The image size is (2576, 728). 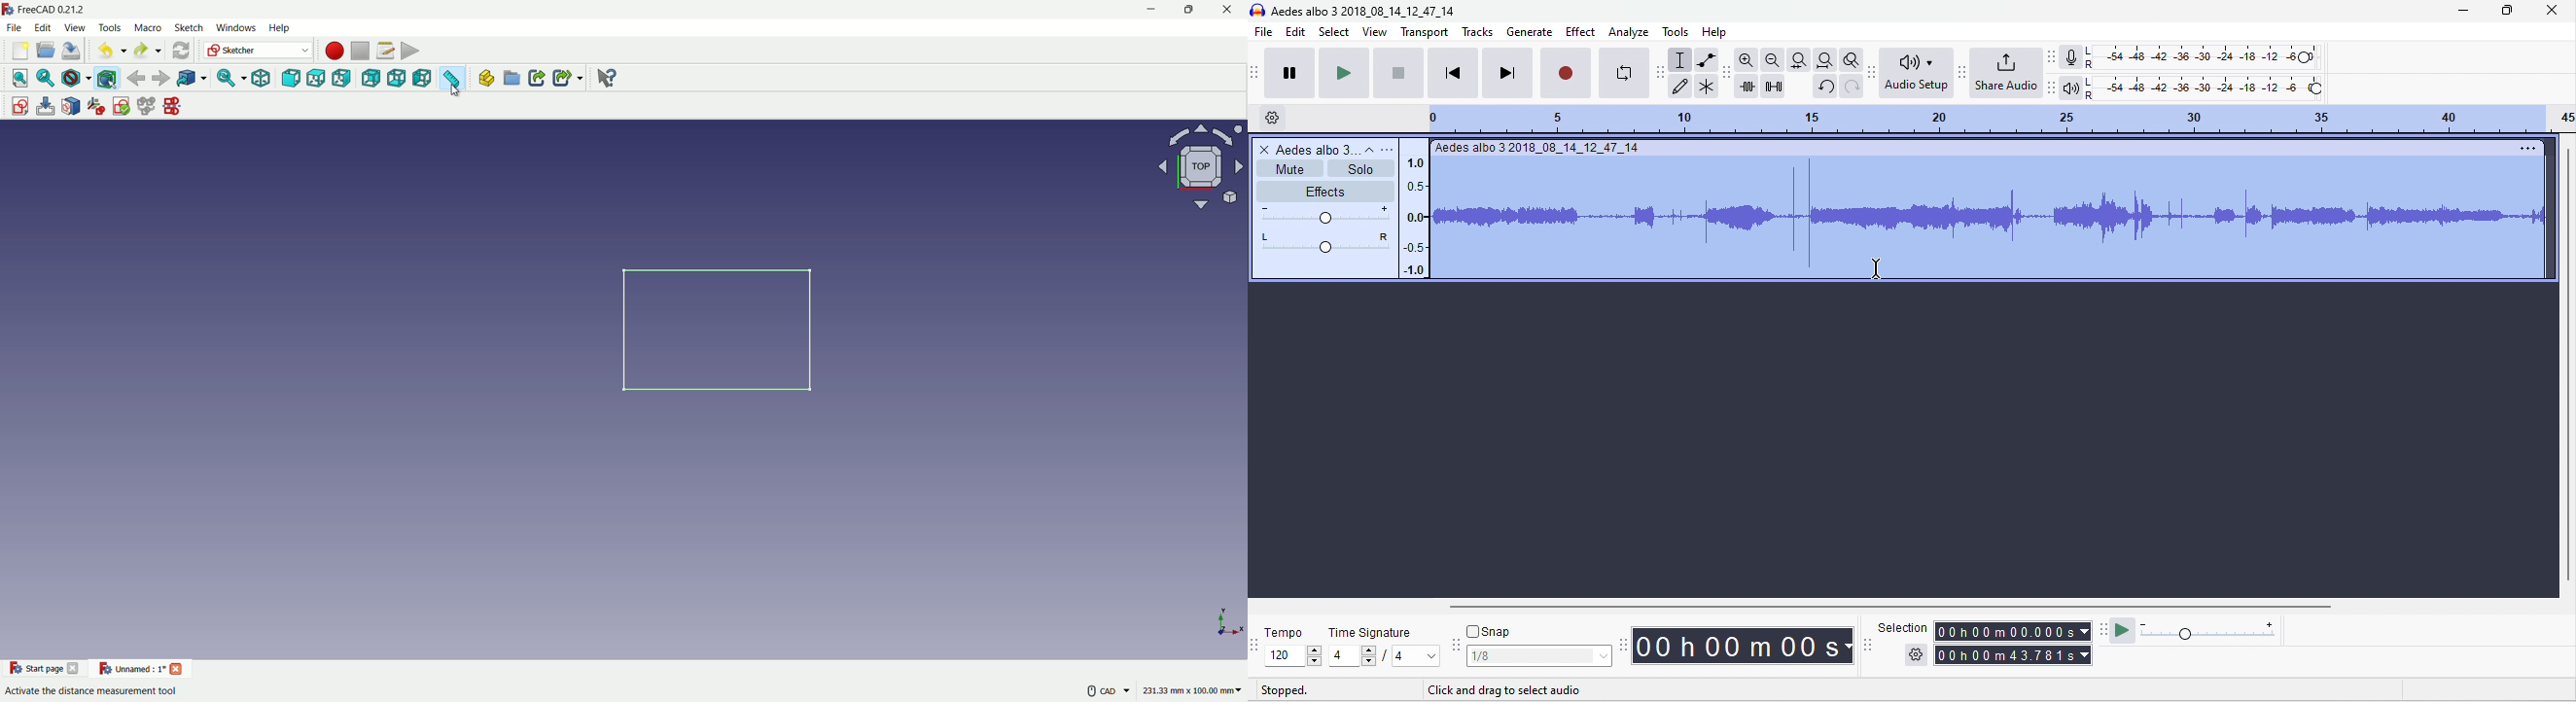 What do you see at coordinates (513, 80) in the screenshot?
I see `create group` at bounding box center [513, 80].